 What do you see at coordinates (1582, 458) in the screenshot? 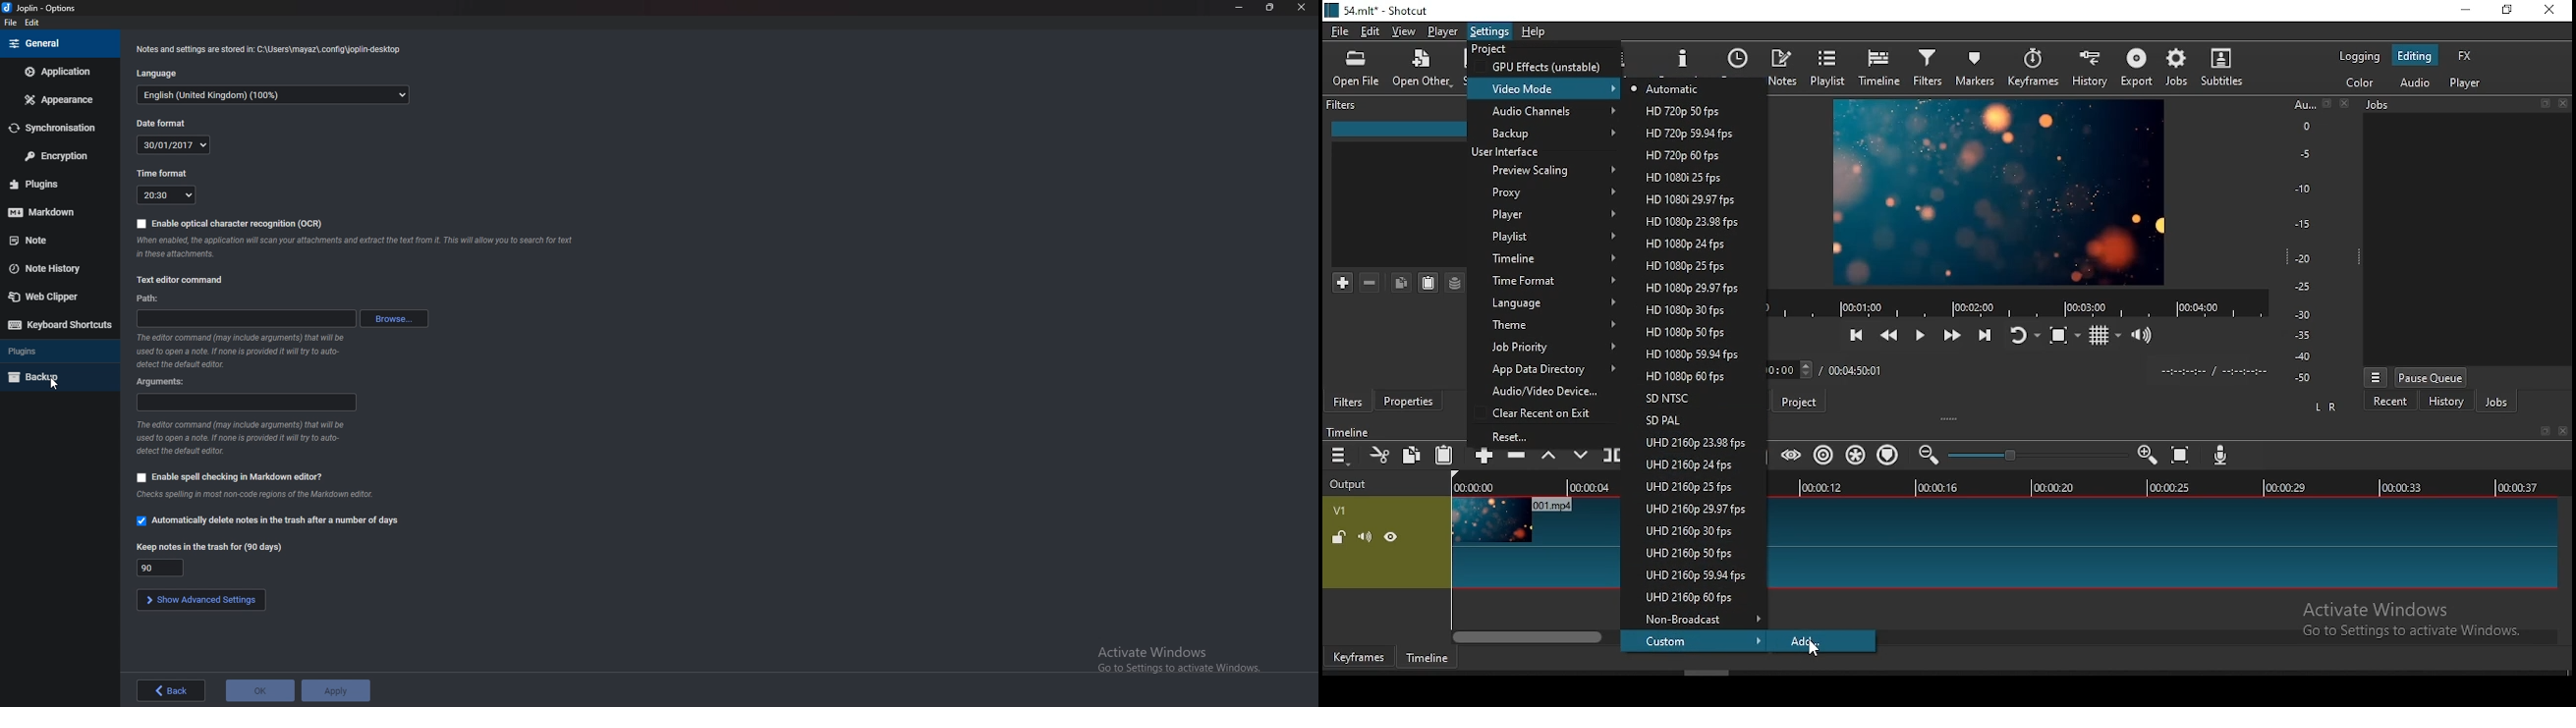
I see `overwrite` at bounding box center [1582, 458].